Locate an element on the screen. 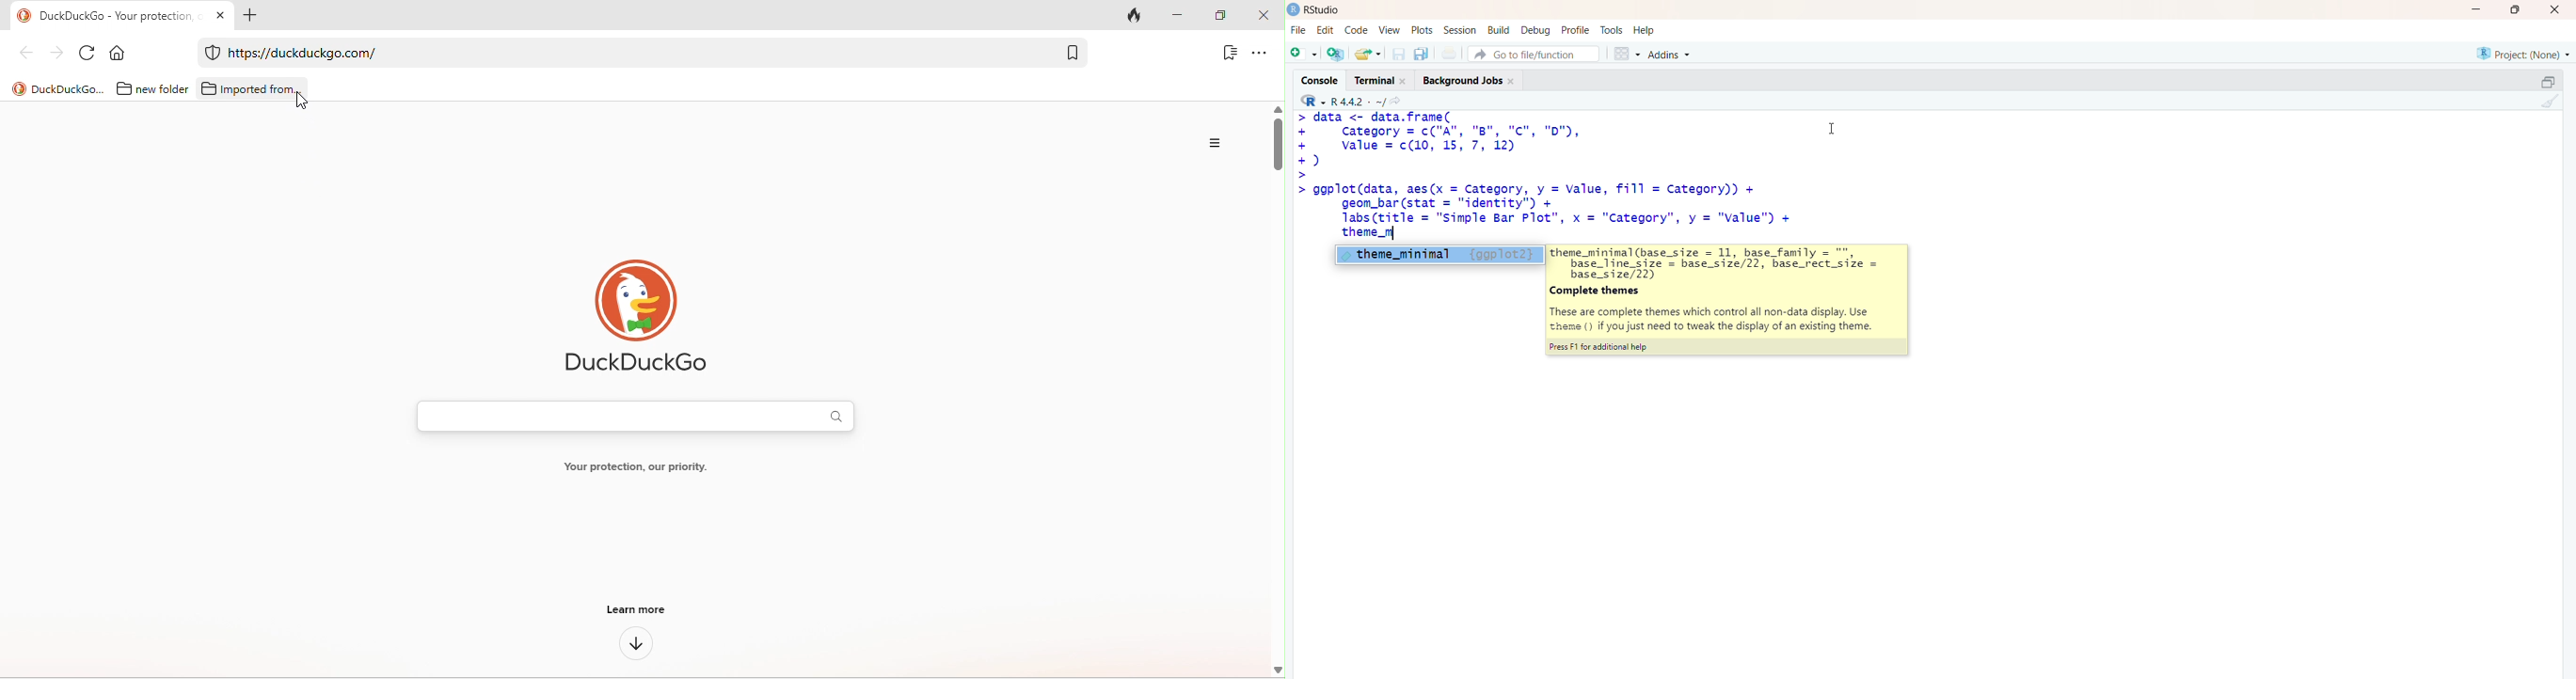 The image size is (2576, 700). code - > data <- data.frame(+ category = c("A", "B", "Cc", "D"),+ value = c(10 12)© asic>> ggplot(data, aes(x = Category, y = Value, fill = category)) is located at coordinates (1546, 176).